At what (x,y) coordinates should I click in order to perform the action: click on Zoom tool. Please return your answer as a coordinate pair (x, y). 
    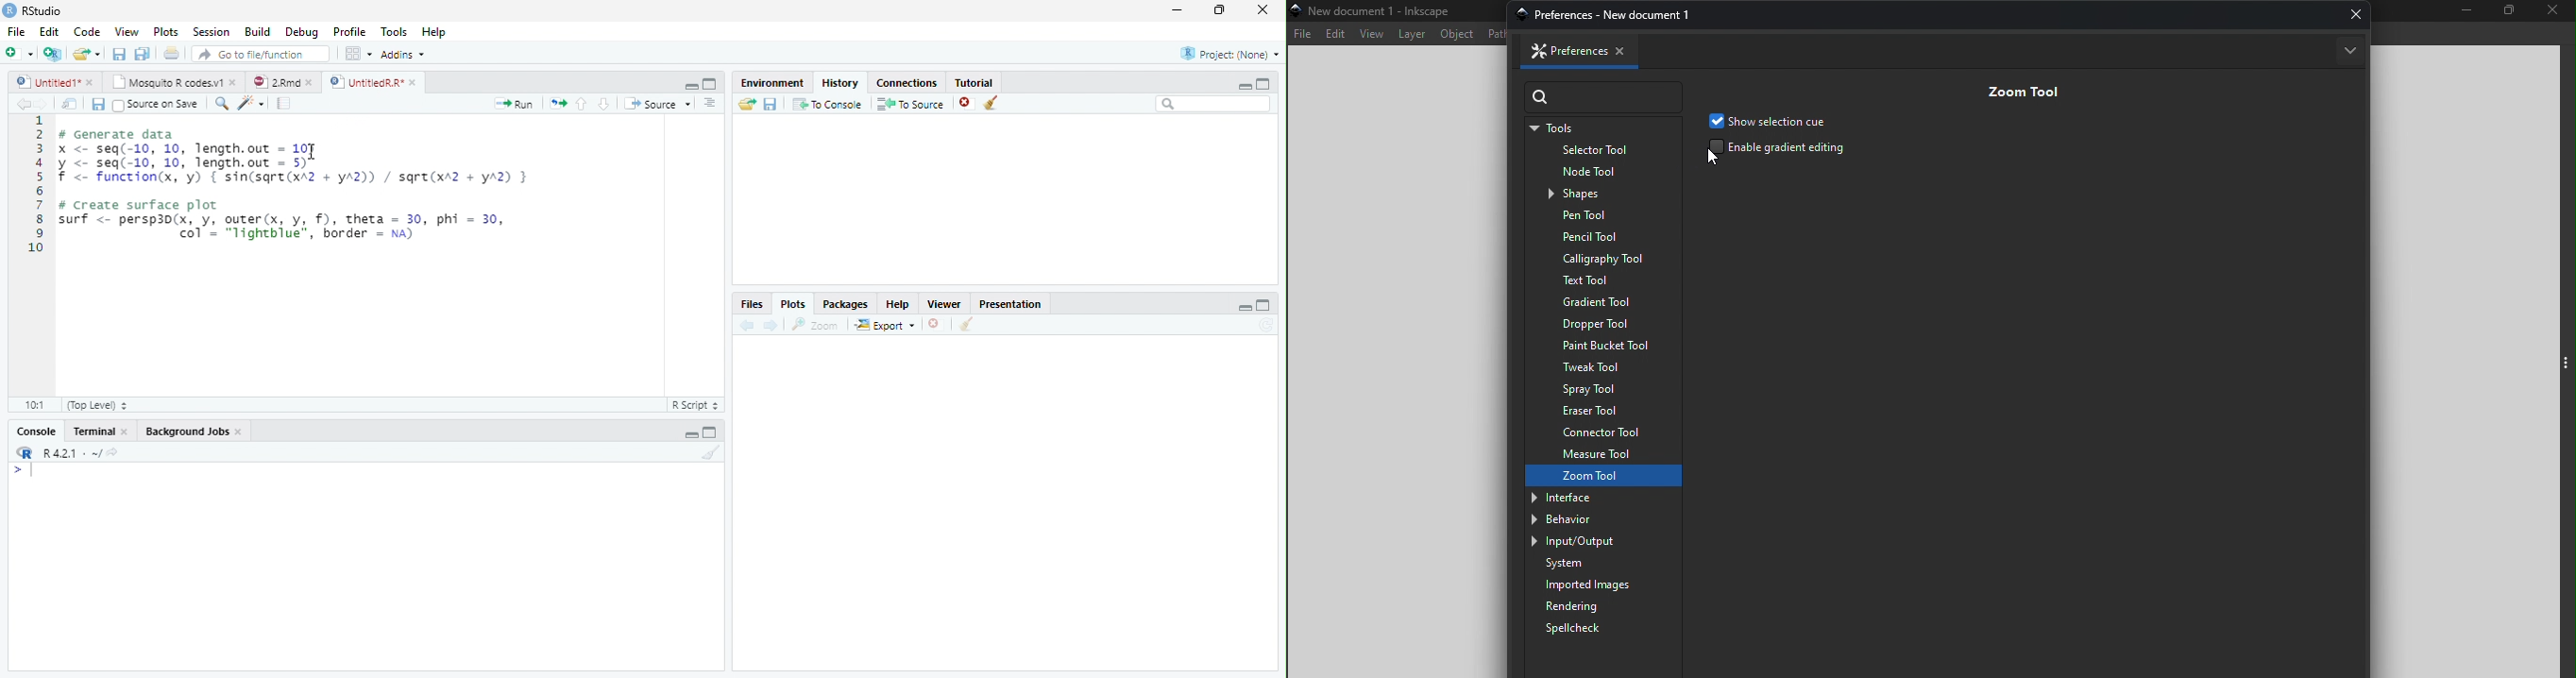
    Looking at the image, I should click on (1585, 475).